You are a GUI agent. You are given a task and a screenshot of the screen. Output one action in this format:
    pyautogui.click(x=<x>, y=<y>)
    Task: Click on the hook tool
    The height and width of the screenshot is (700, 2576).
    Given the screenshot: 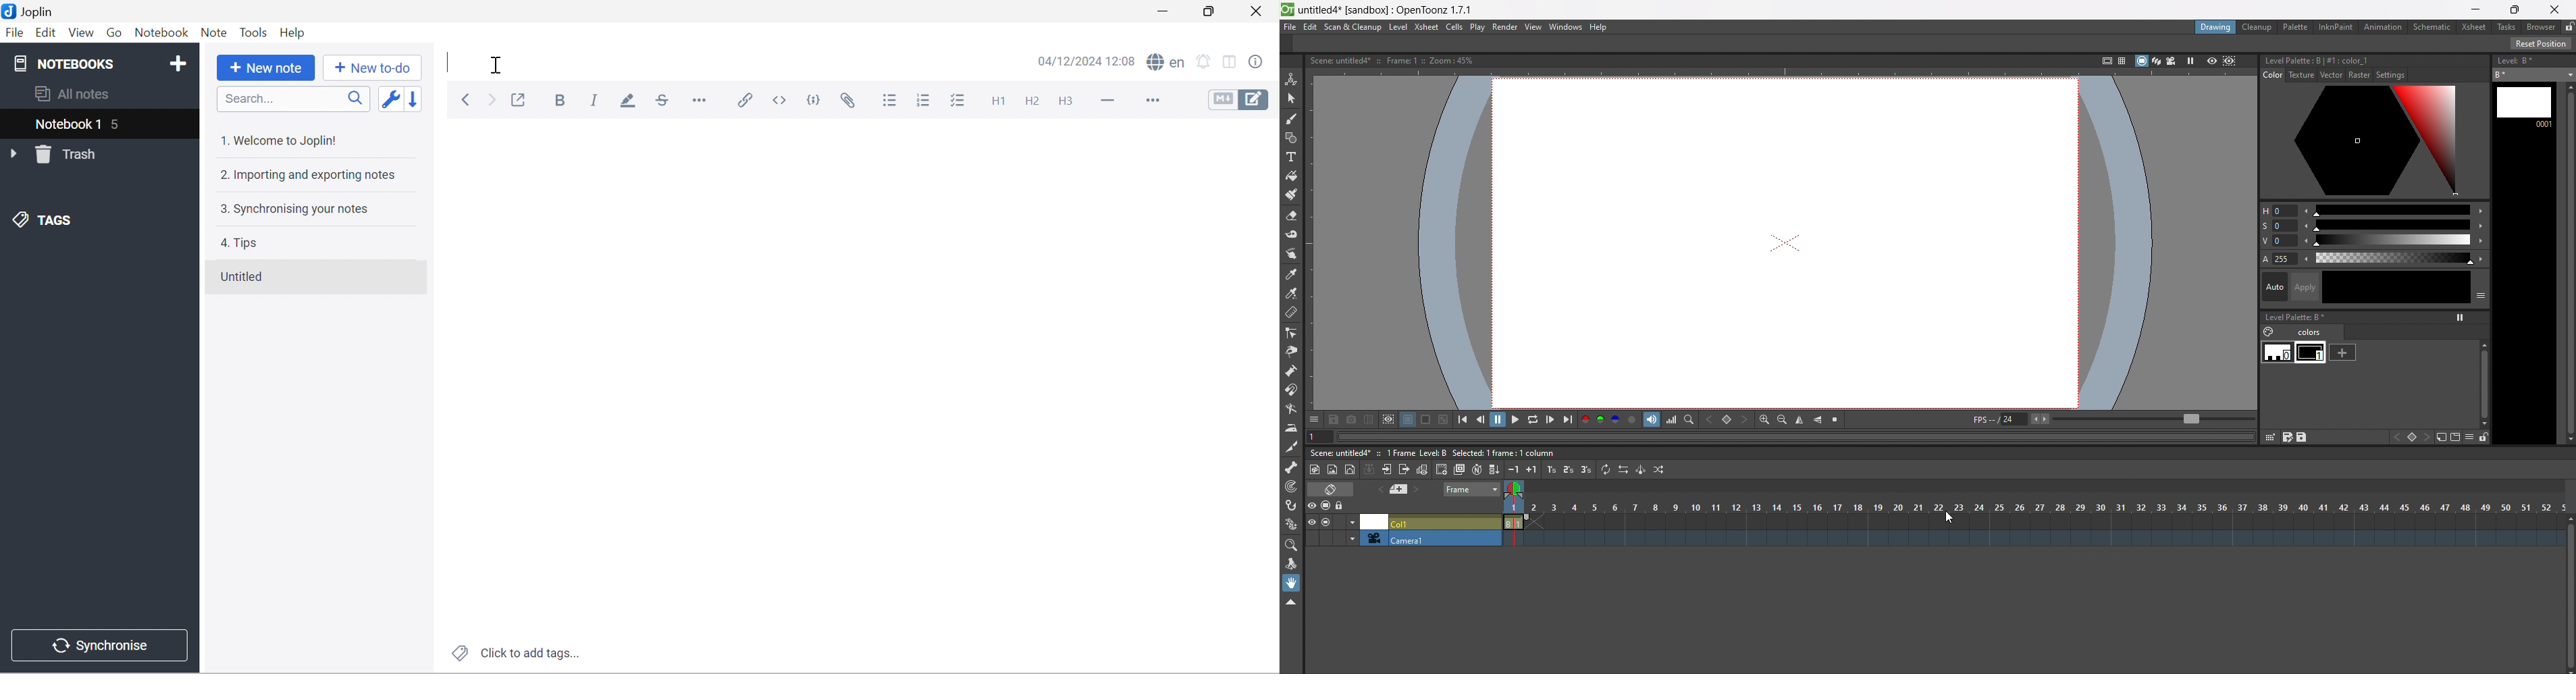 What is the action you would take?
    pyautogui.click(x=1292, y=505)
    